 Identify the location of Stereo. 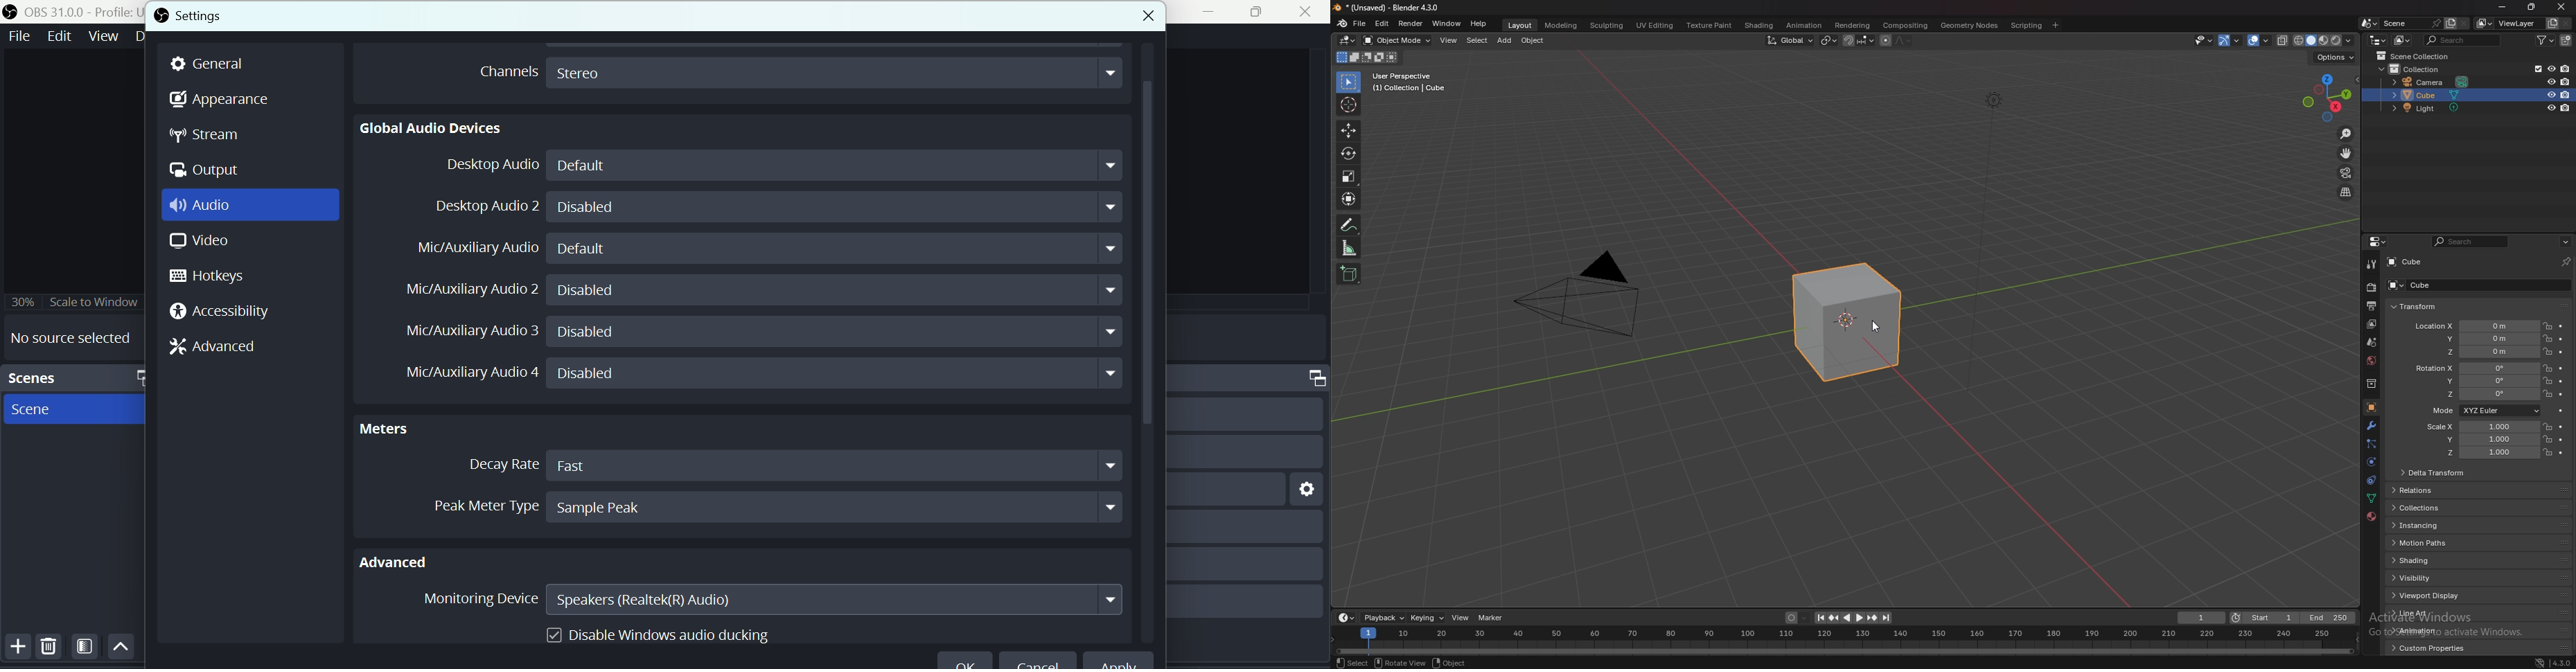
(836, 71).